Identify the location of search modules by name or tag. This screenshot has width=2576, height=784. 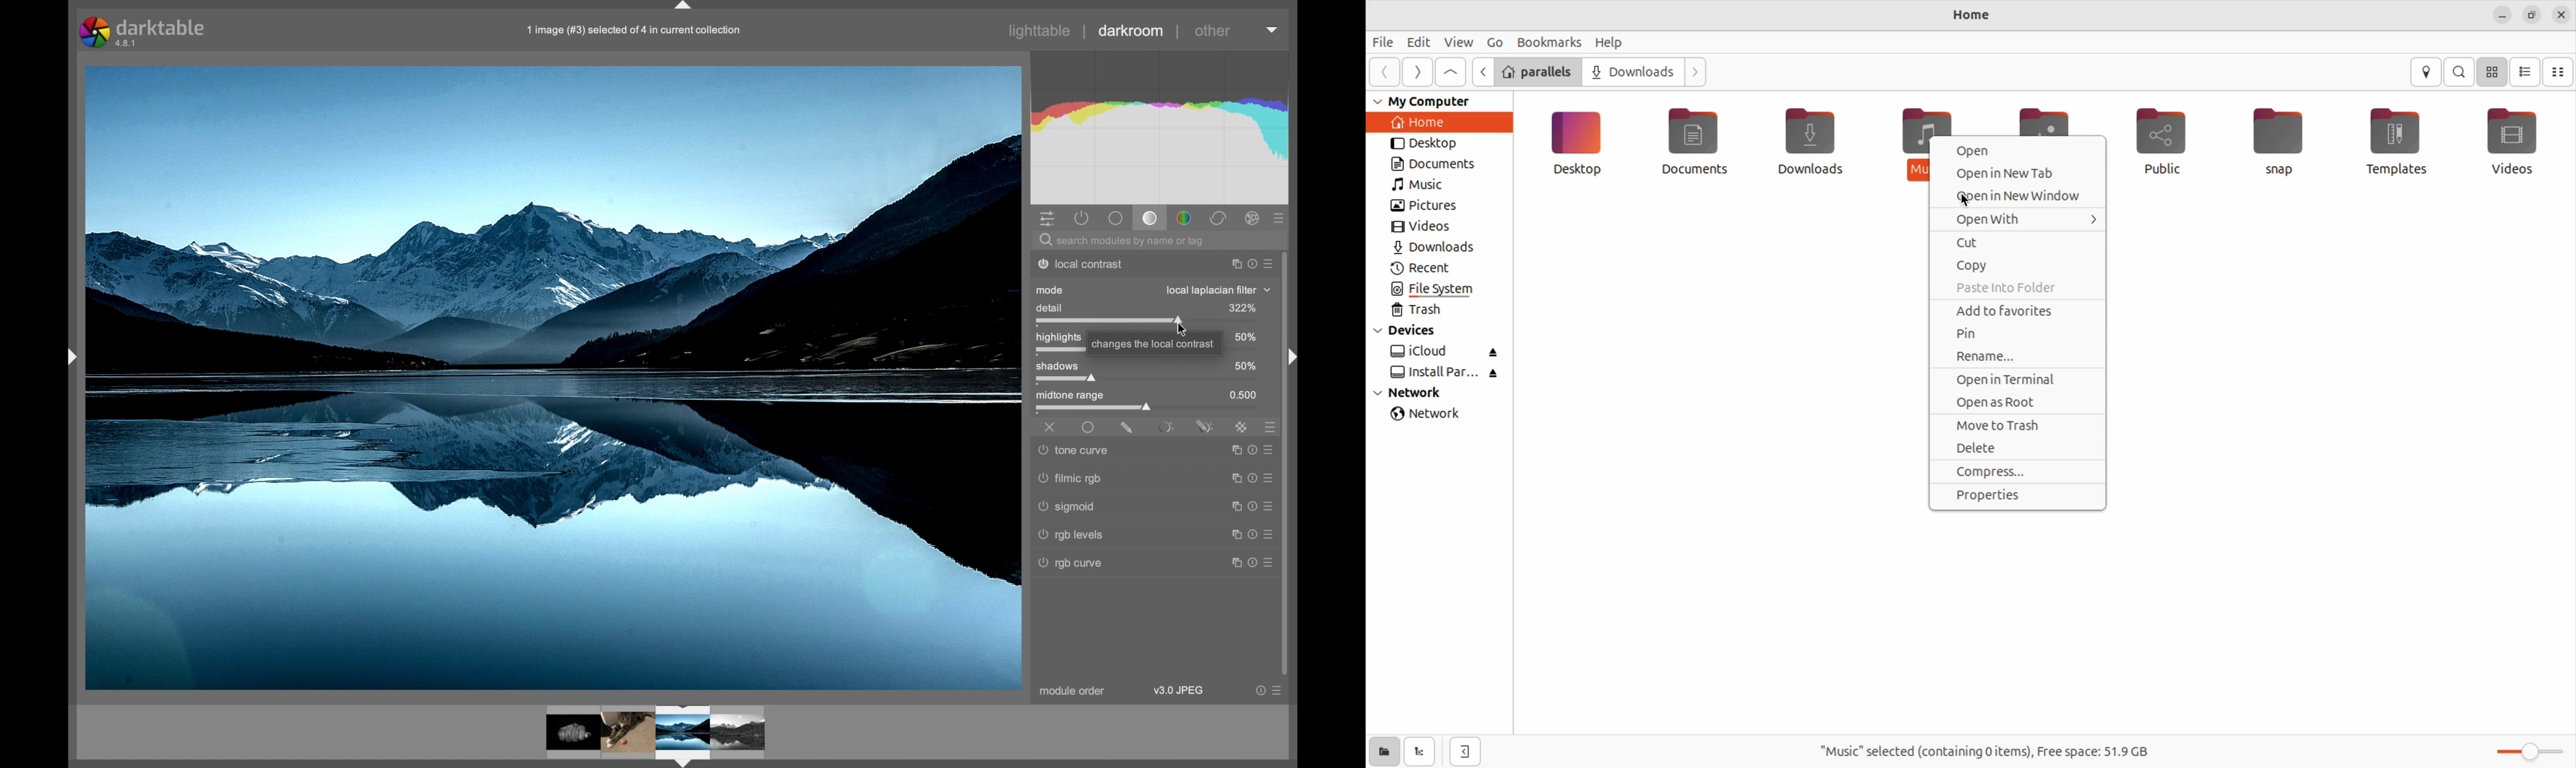
(1122, 241).